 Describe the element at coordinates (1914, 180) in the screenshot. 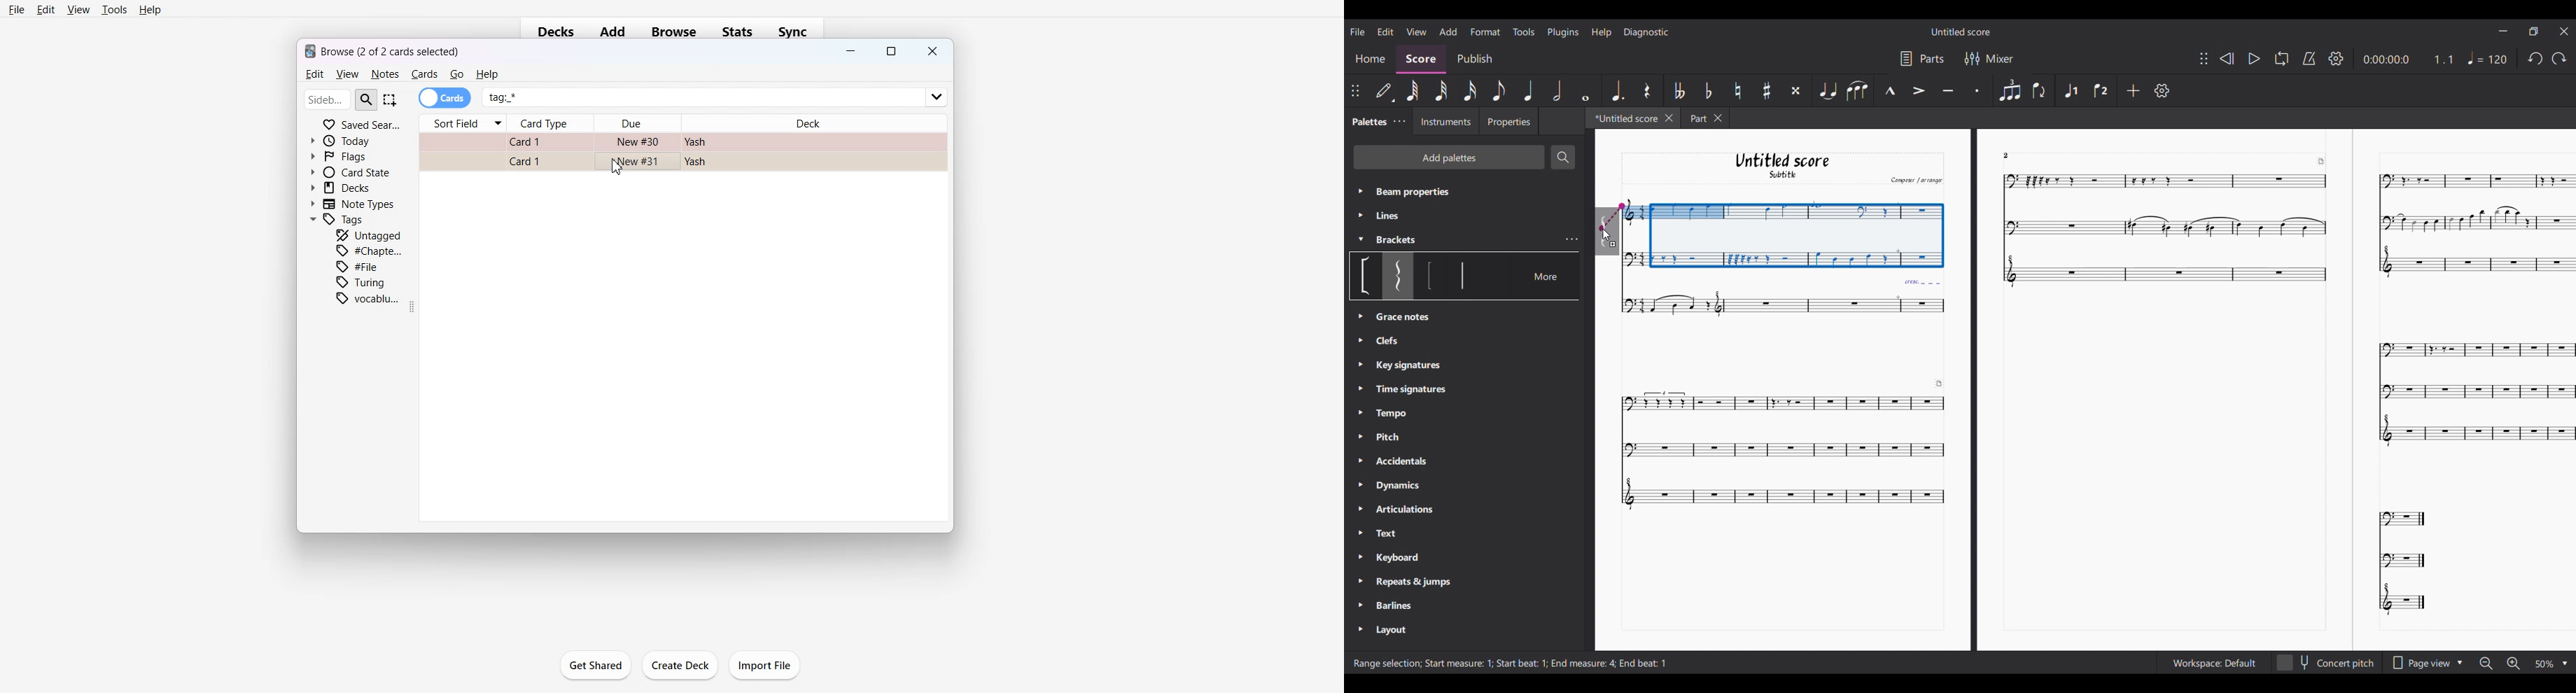

I see `Comput arrange` at that location.